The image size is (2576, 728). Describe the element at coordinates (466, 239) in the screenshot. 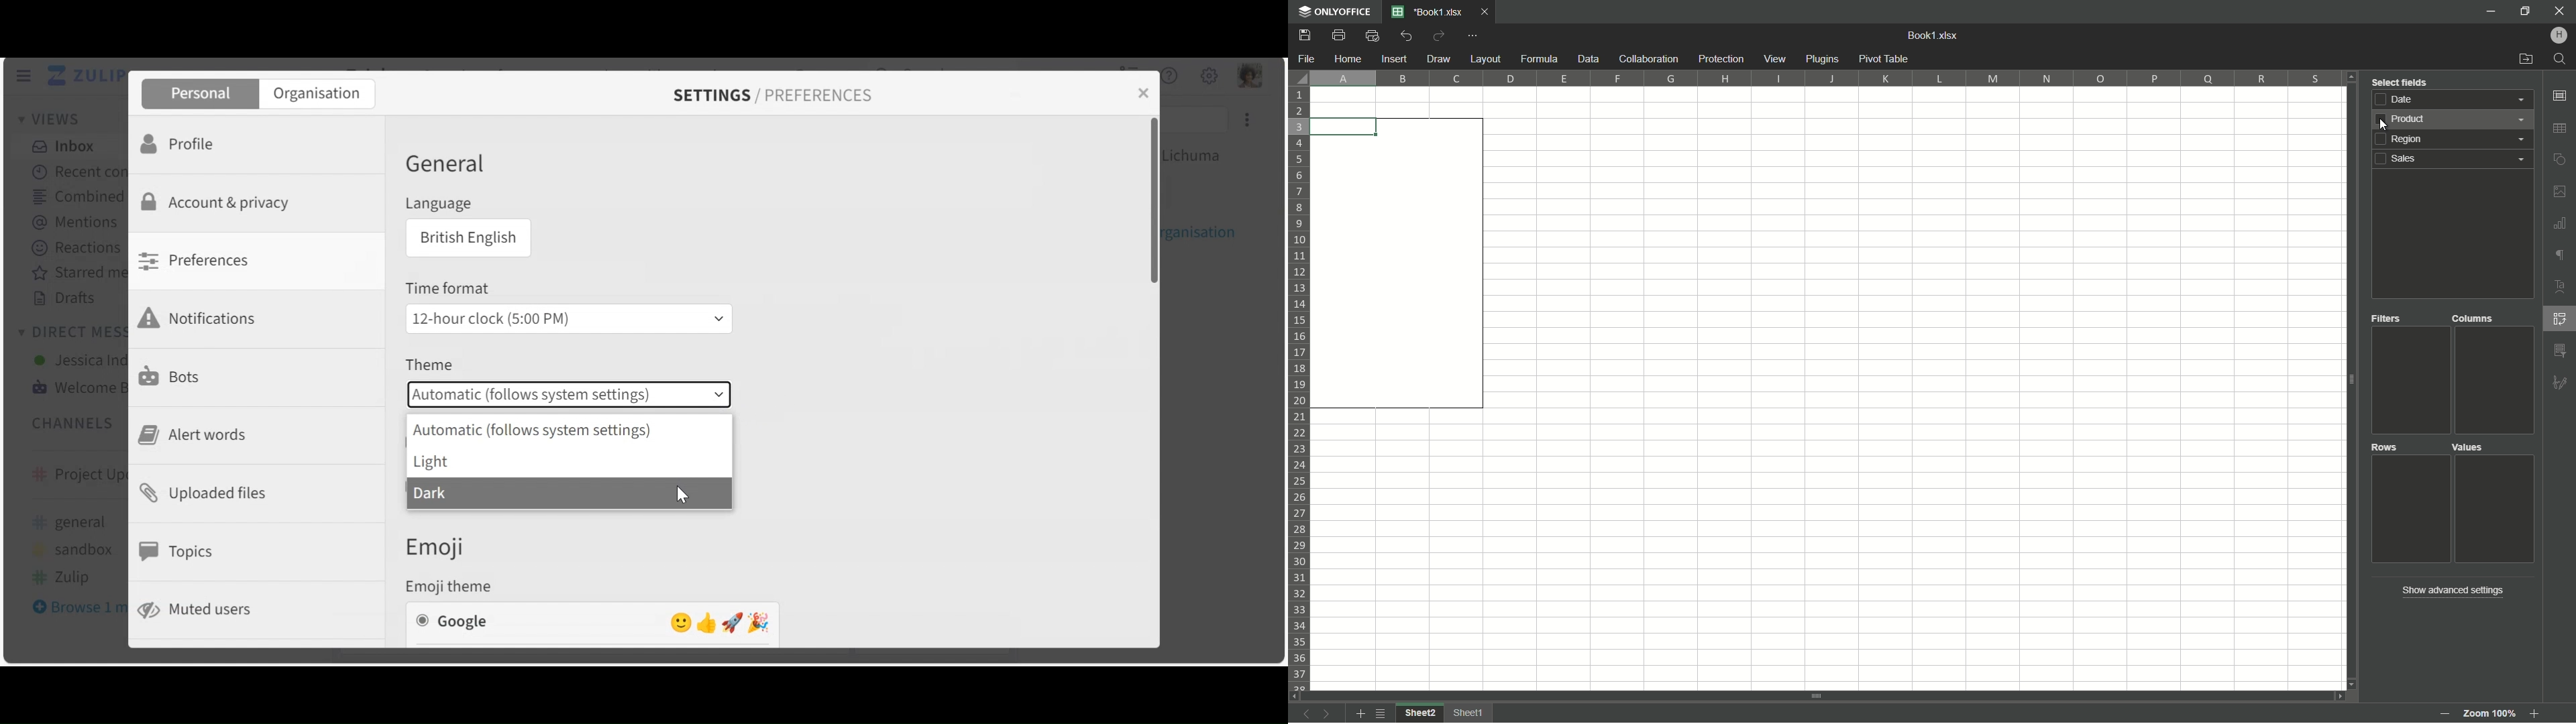

I see `Language Field` at that location.